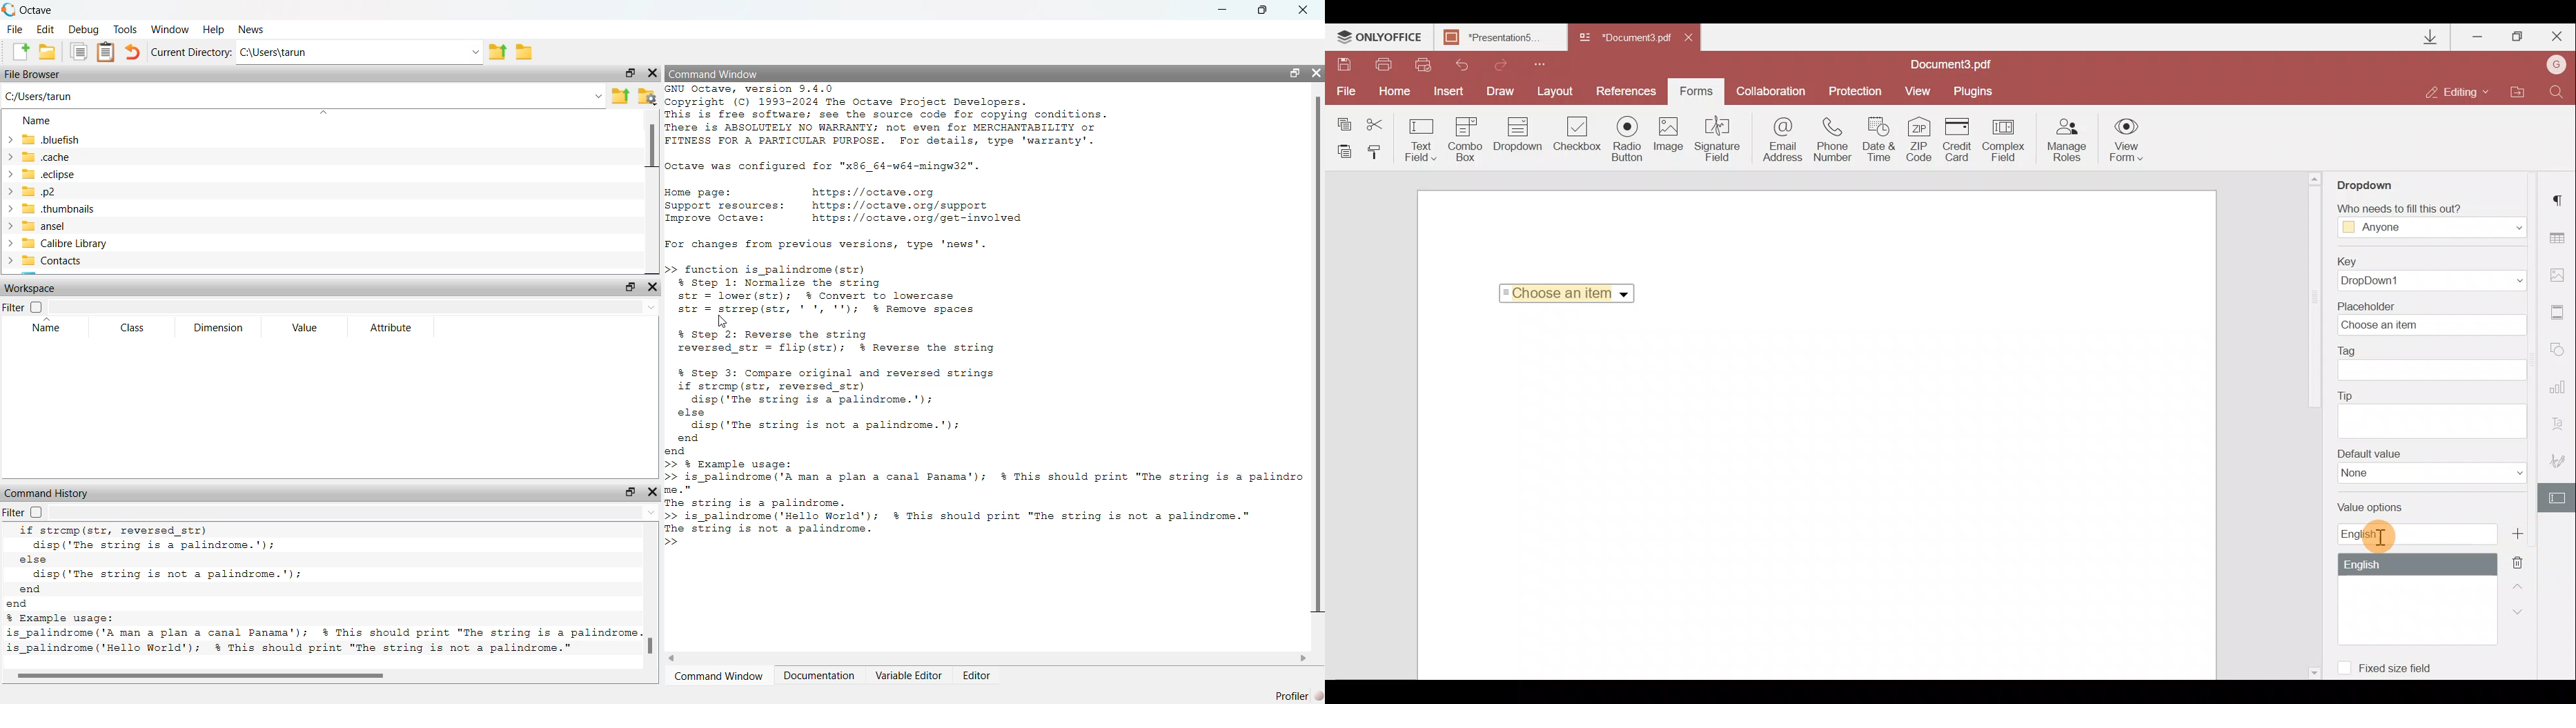  What do you see at coordinates (2561, 272) in the screenshot?
I see `Image settings` at bounding box center [2561, 272].